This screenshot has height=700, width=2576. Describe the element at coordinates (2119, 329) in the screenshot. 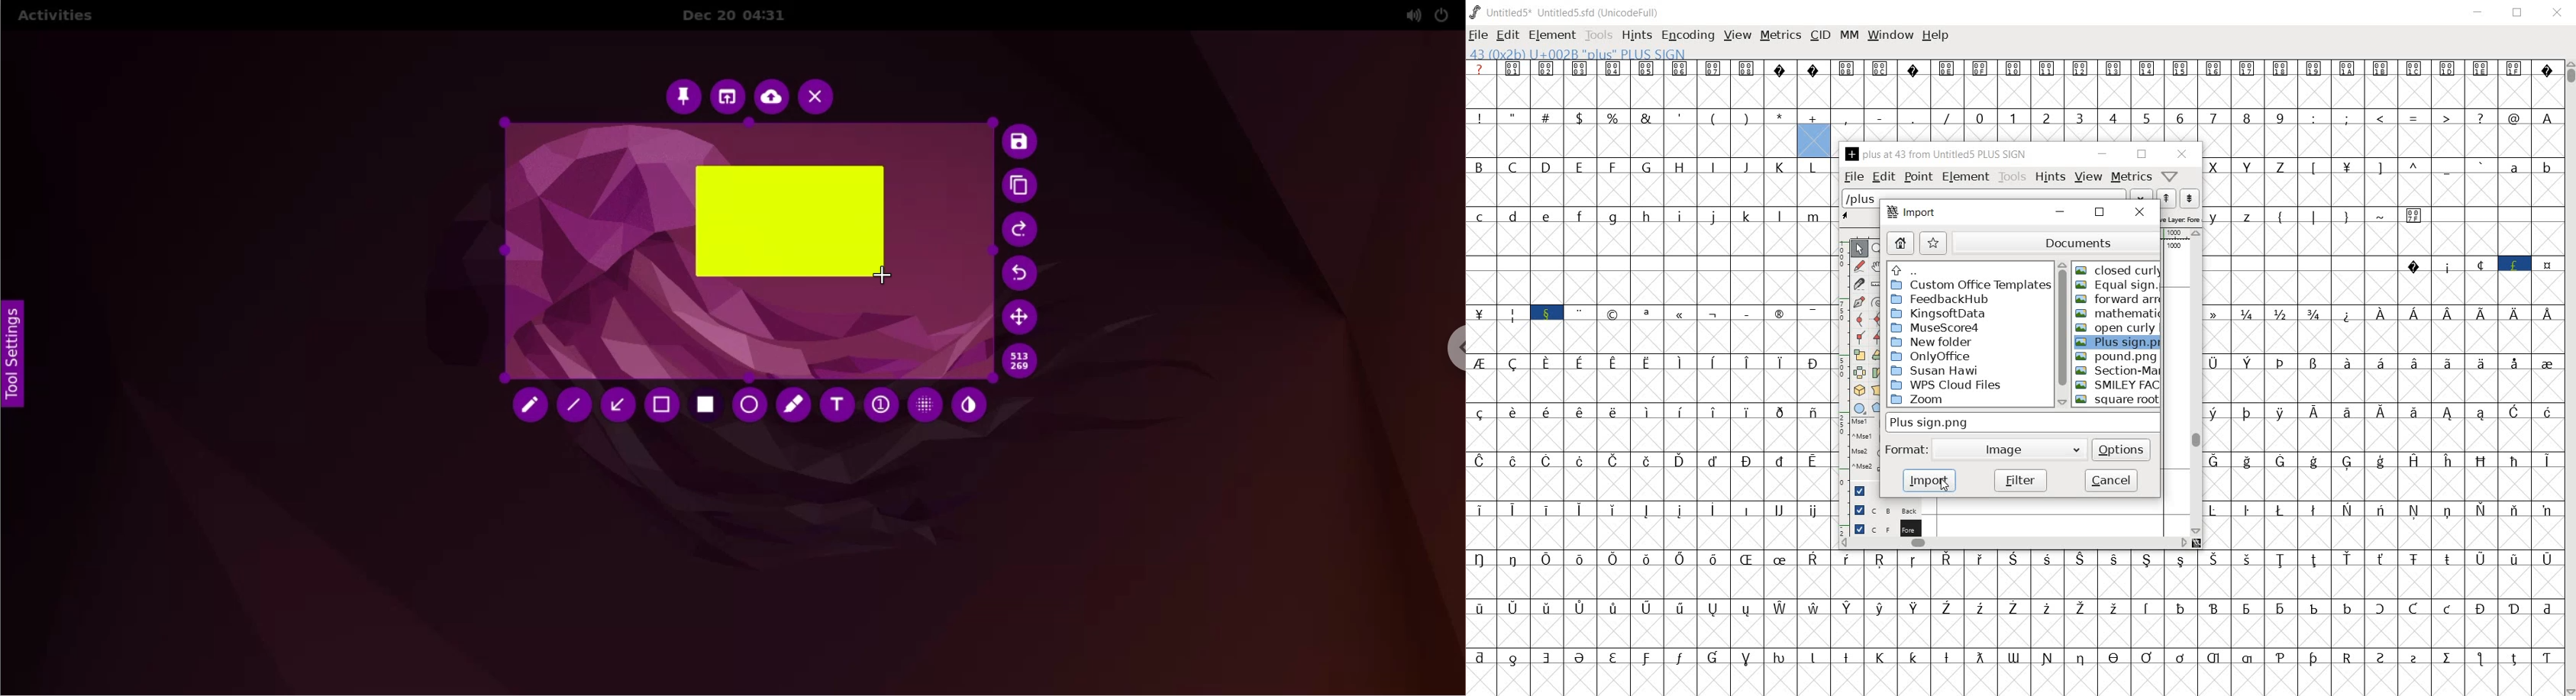

I see `OPEN CURLY` at that location.